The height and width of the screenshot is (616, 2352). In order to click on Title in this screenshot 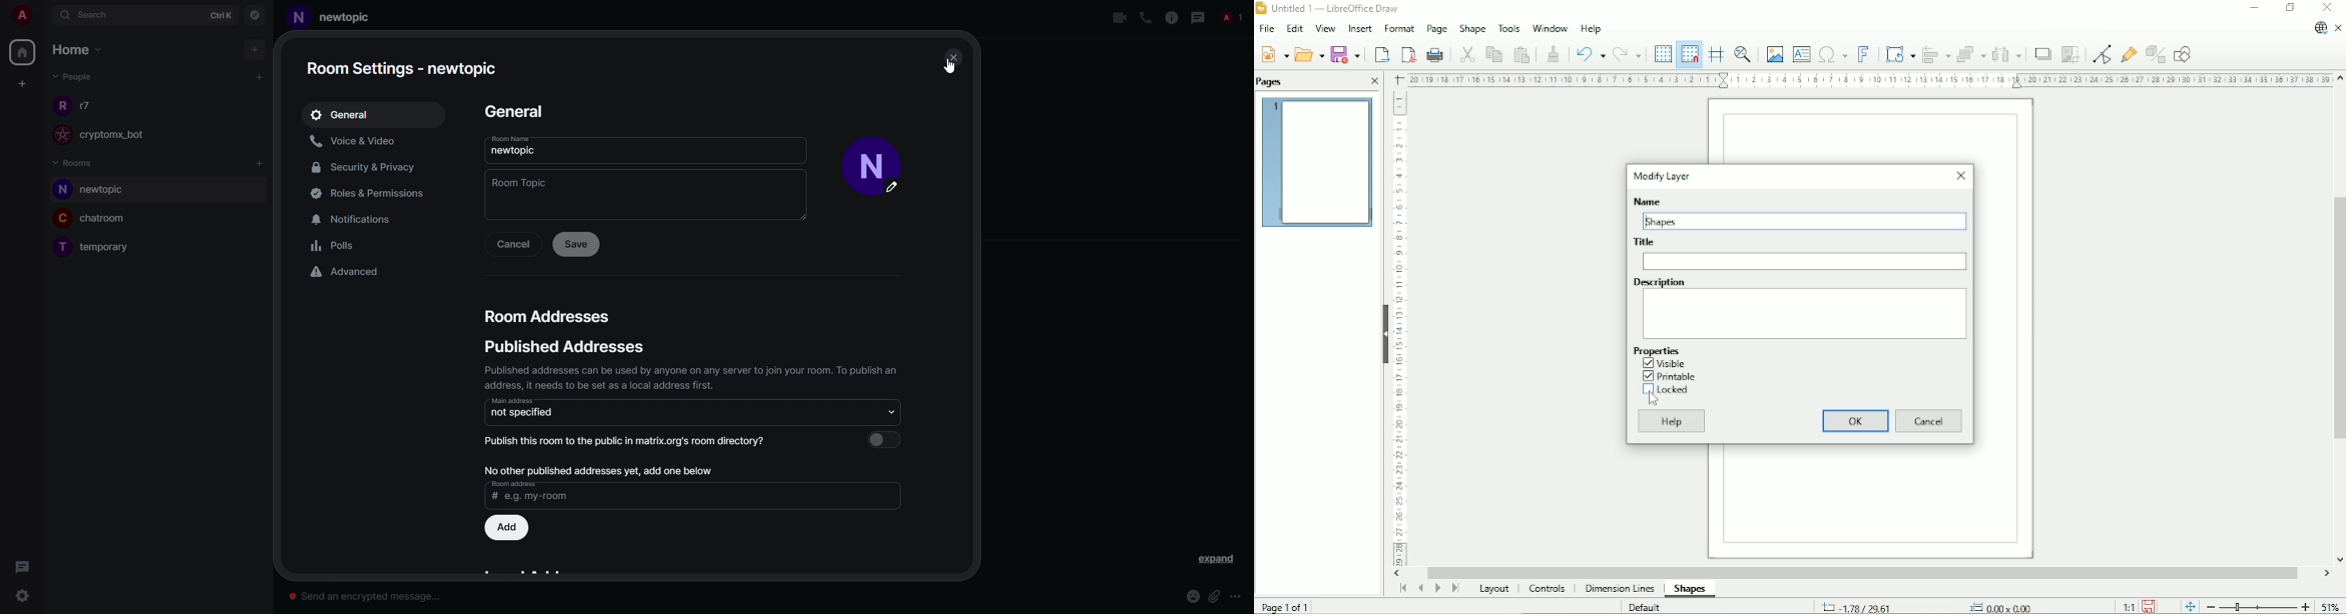, I will do `click(1645, 242)`.